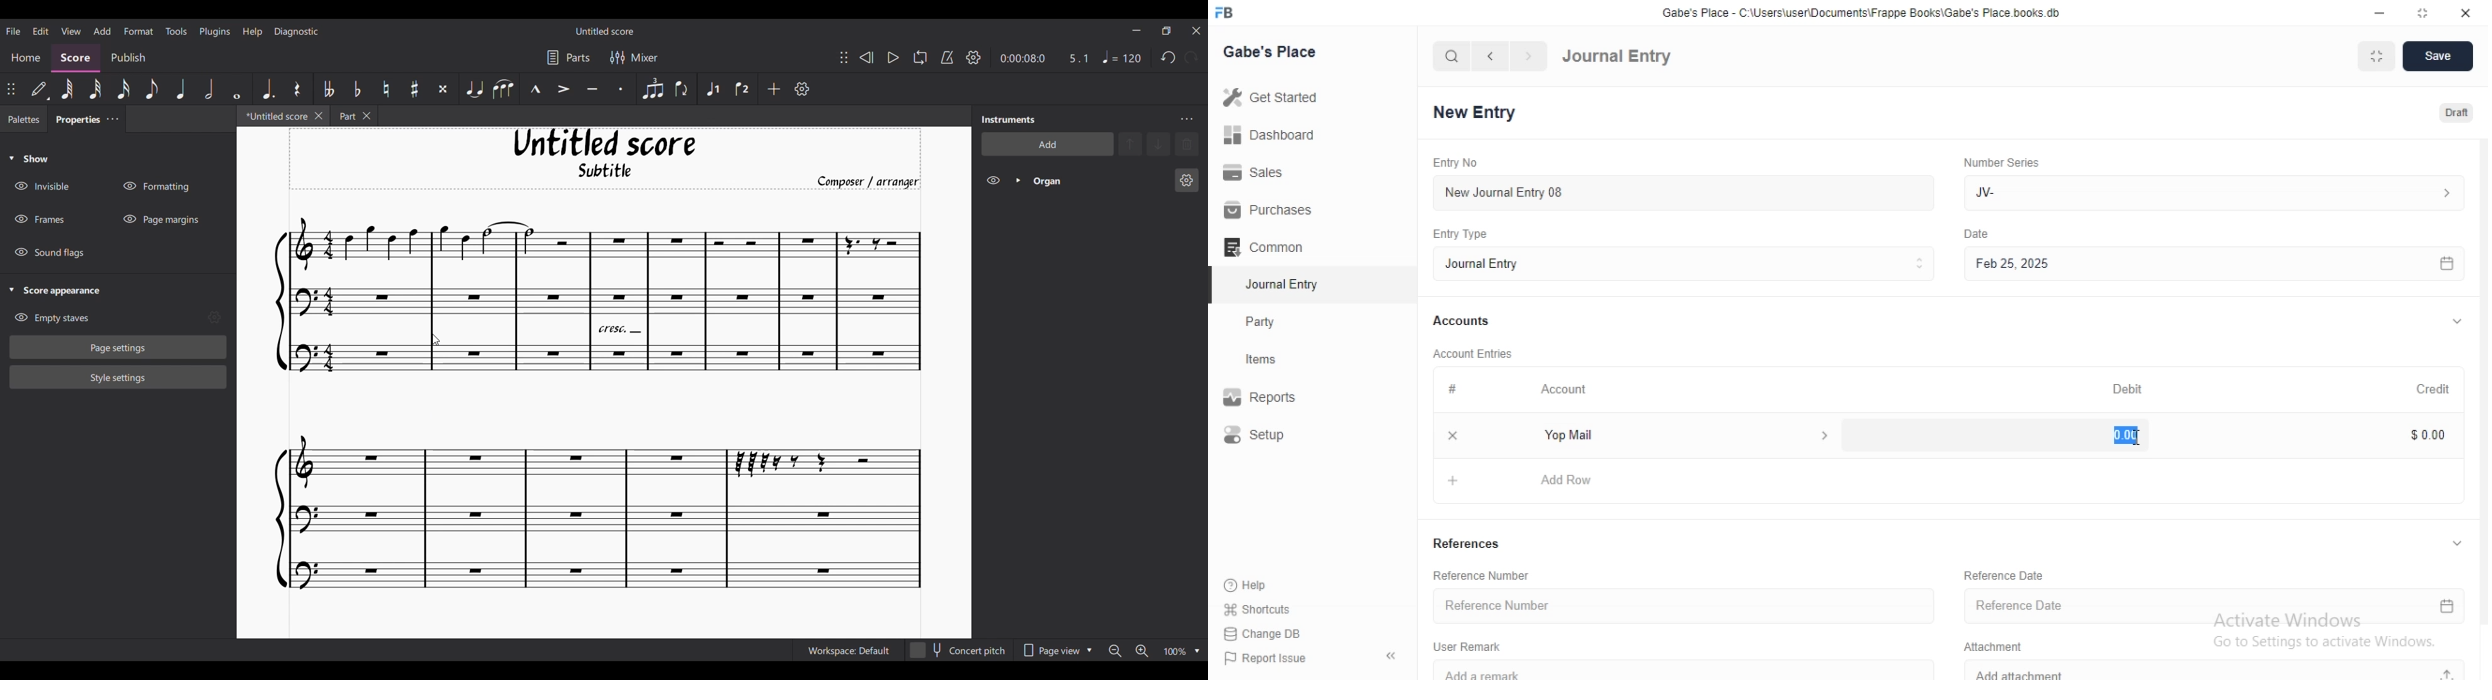  Describe the element at coordinates (1485, 574) in the screenshot. I see `Reference Number` at that location.